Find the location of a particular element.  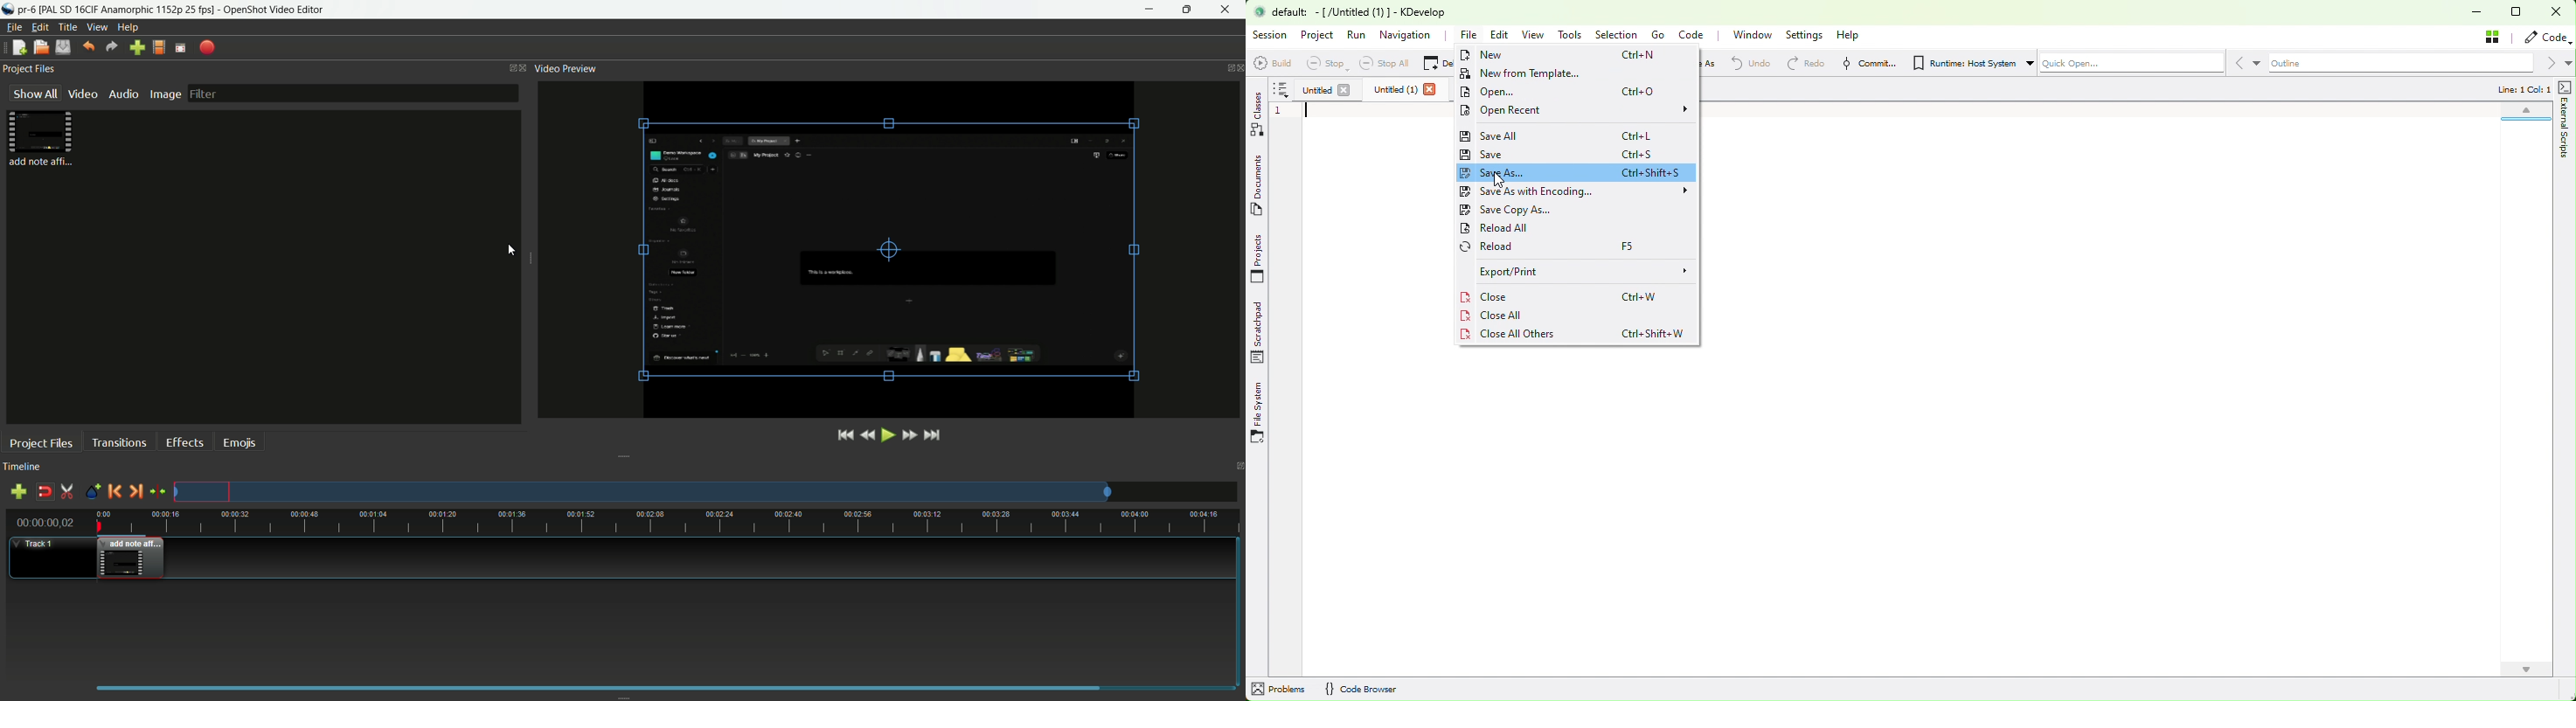

disable snap is located at coordinates (43, 492).